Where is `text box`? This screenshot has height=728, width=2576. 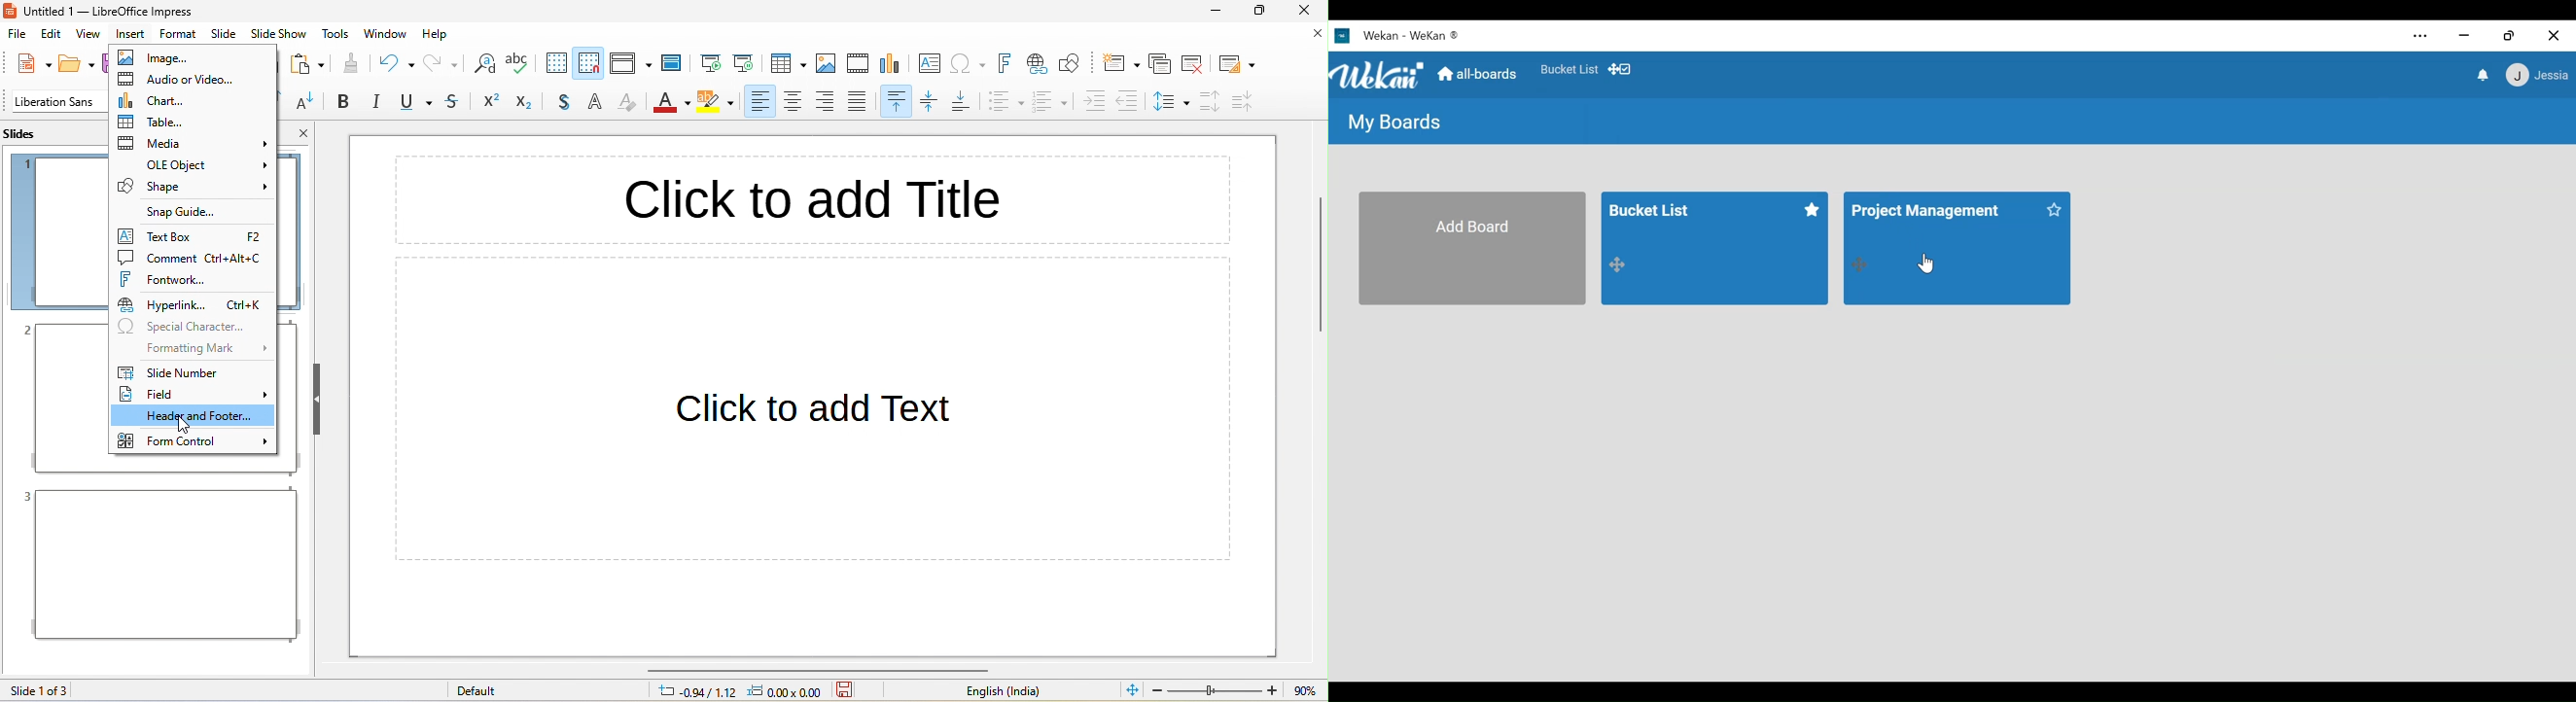
text box is located at coordinates (161, 234).